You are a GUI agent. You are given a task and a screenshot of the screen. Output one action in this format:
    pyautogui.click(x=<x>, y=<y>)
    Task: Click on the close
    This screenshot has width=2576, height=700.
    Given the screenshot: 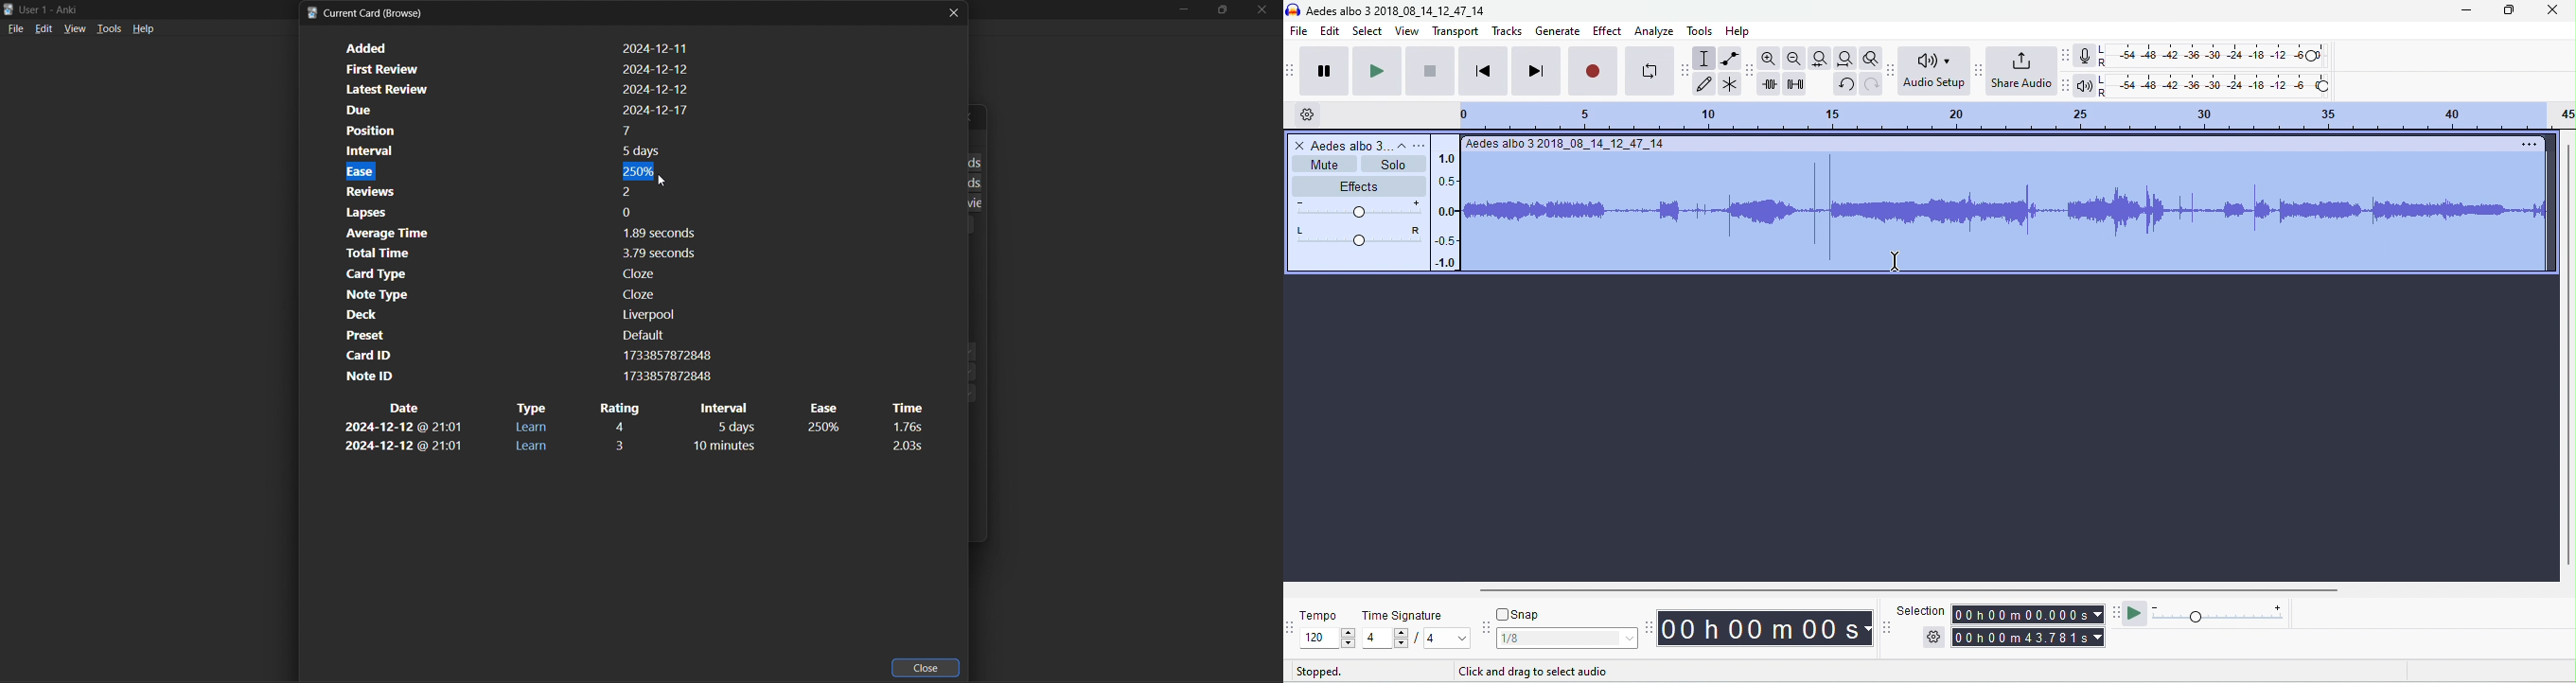 What is the action you would take?
    pyautogui.click(x=2553, y=9)
    